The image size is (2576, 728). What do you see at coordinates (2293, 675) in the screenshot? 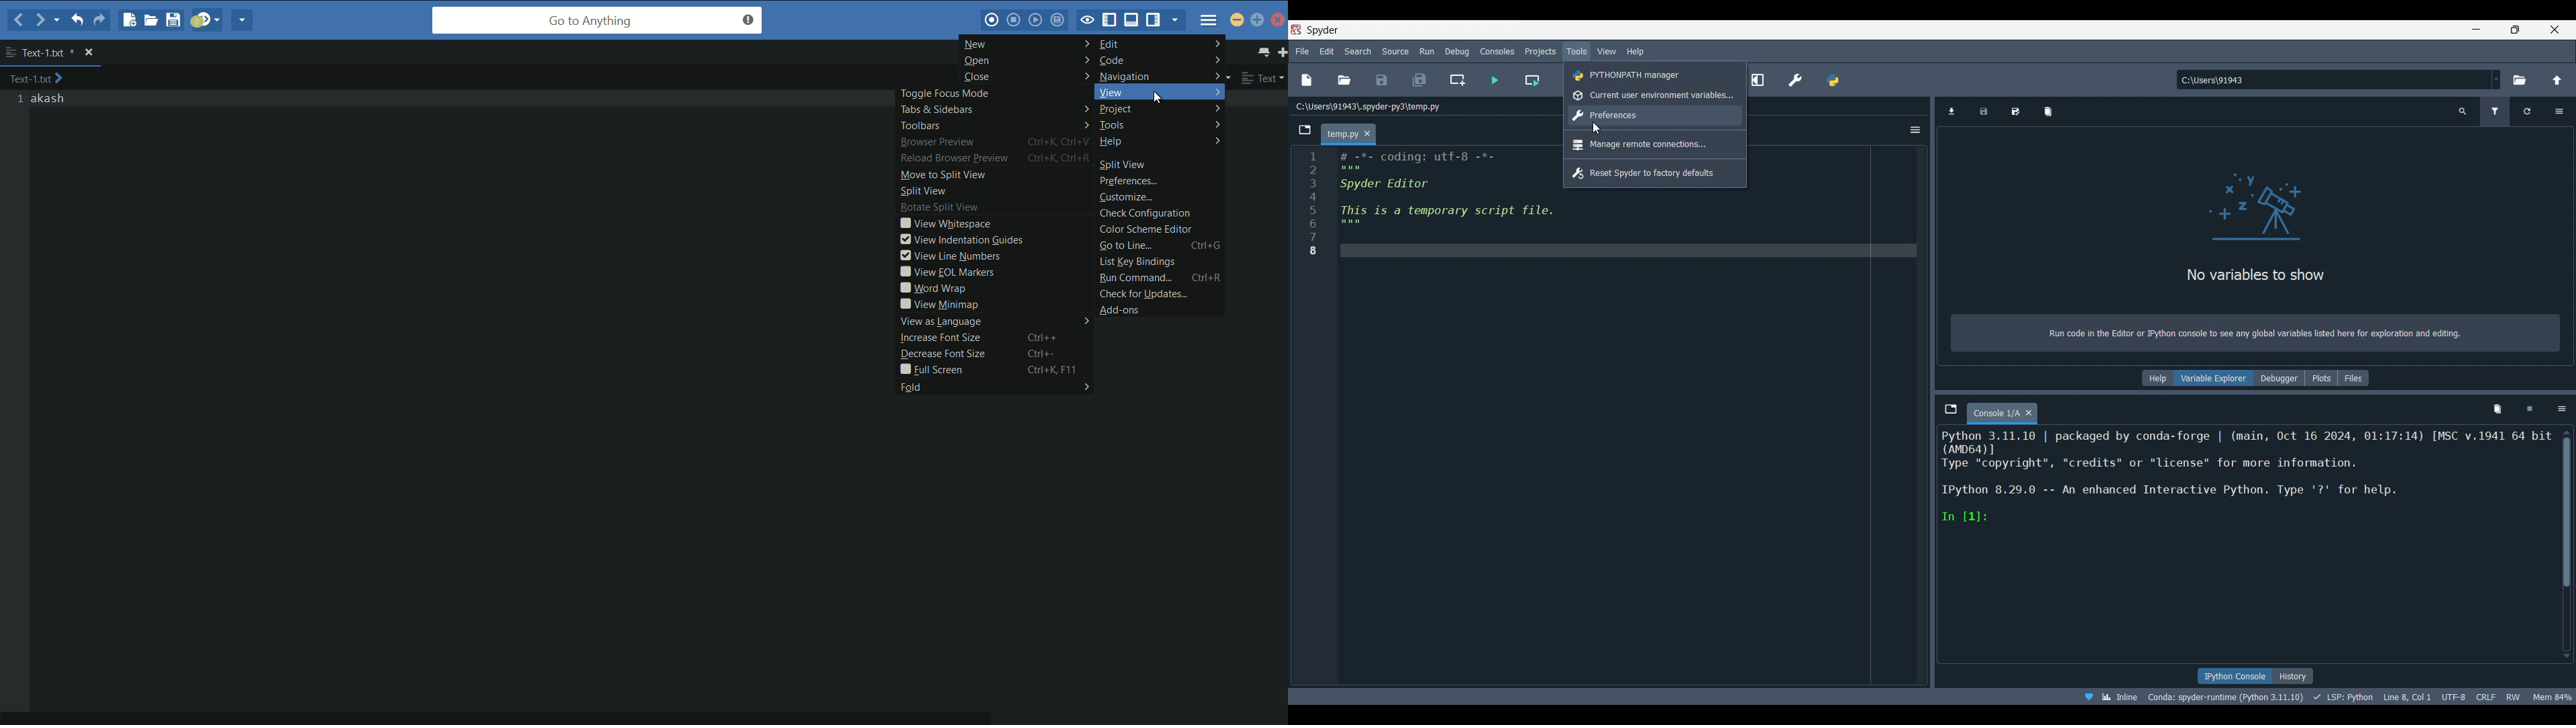
I see `History` at bounding box center [2293, 675].